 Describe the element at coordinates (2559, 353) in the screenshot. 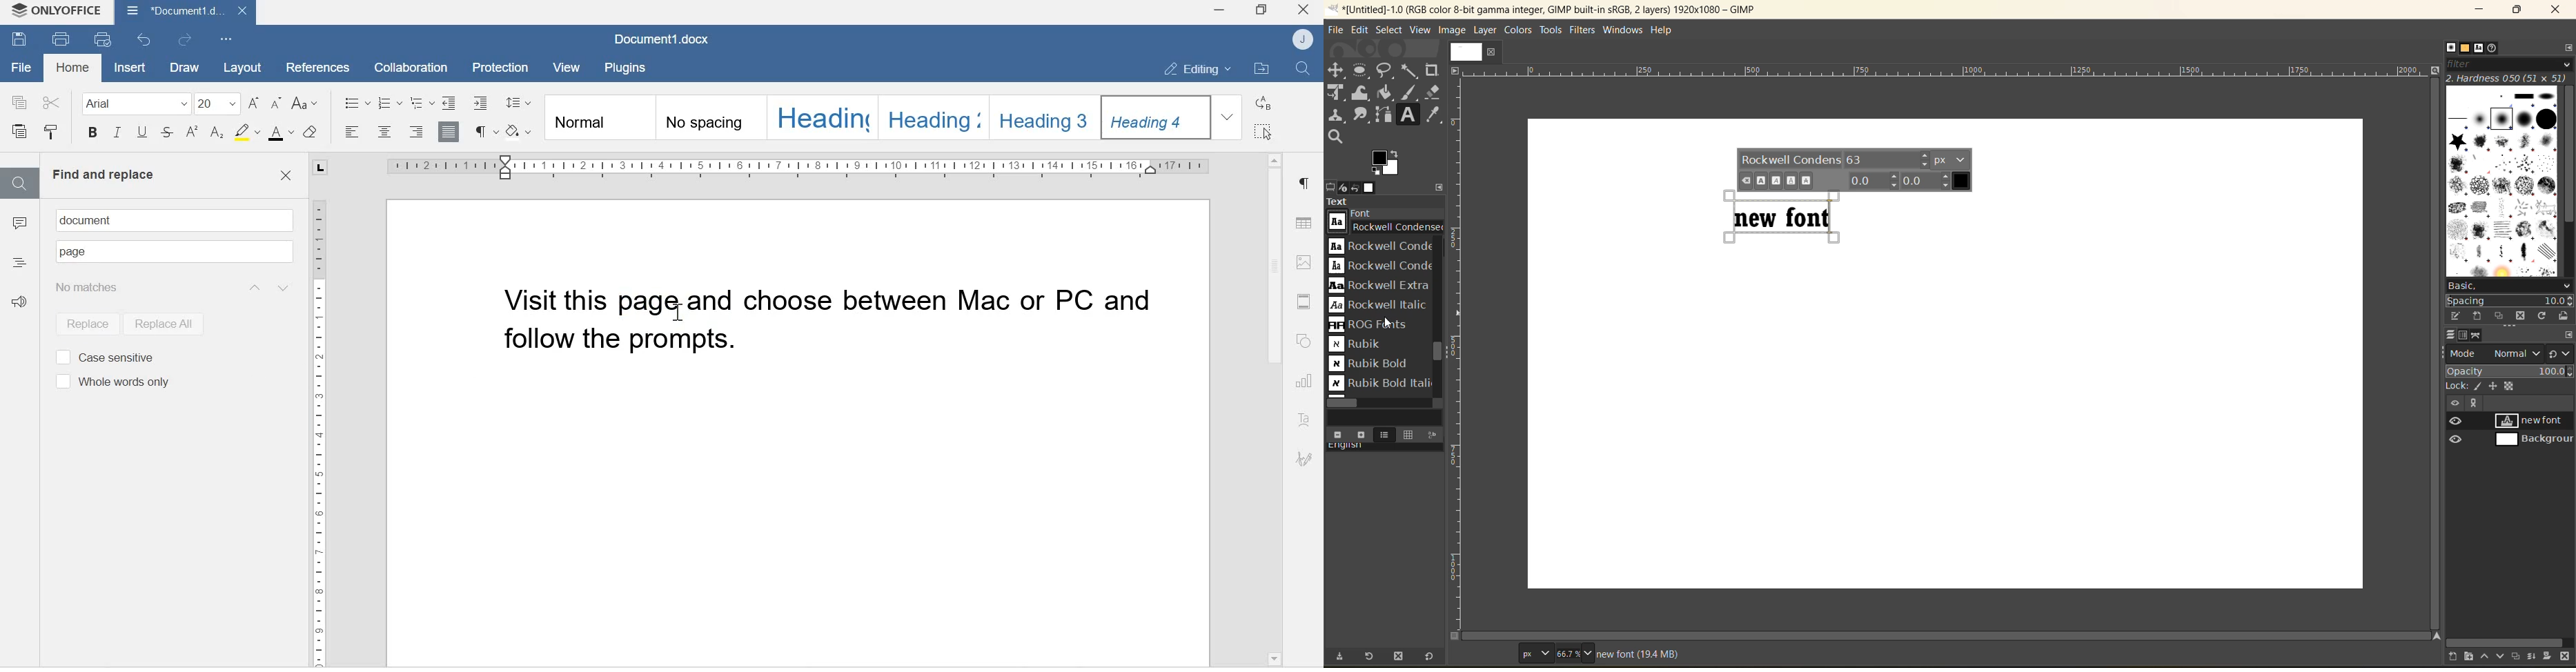

I see `switch` at that location.